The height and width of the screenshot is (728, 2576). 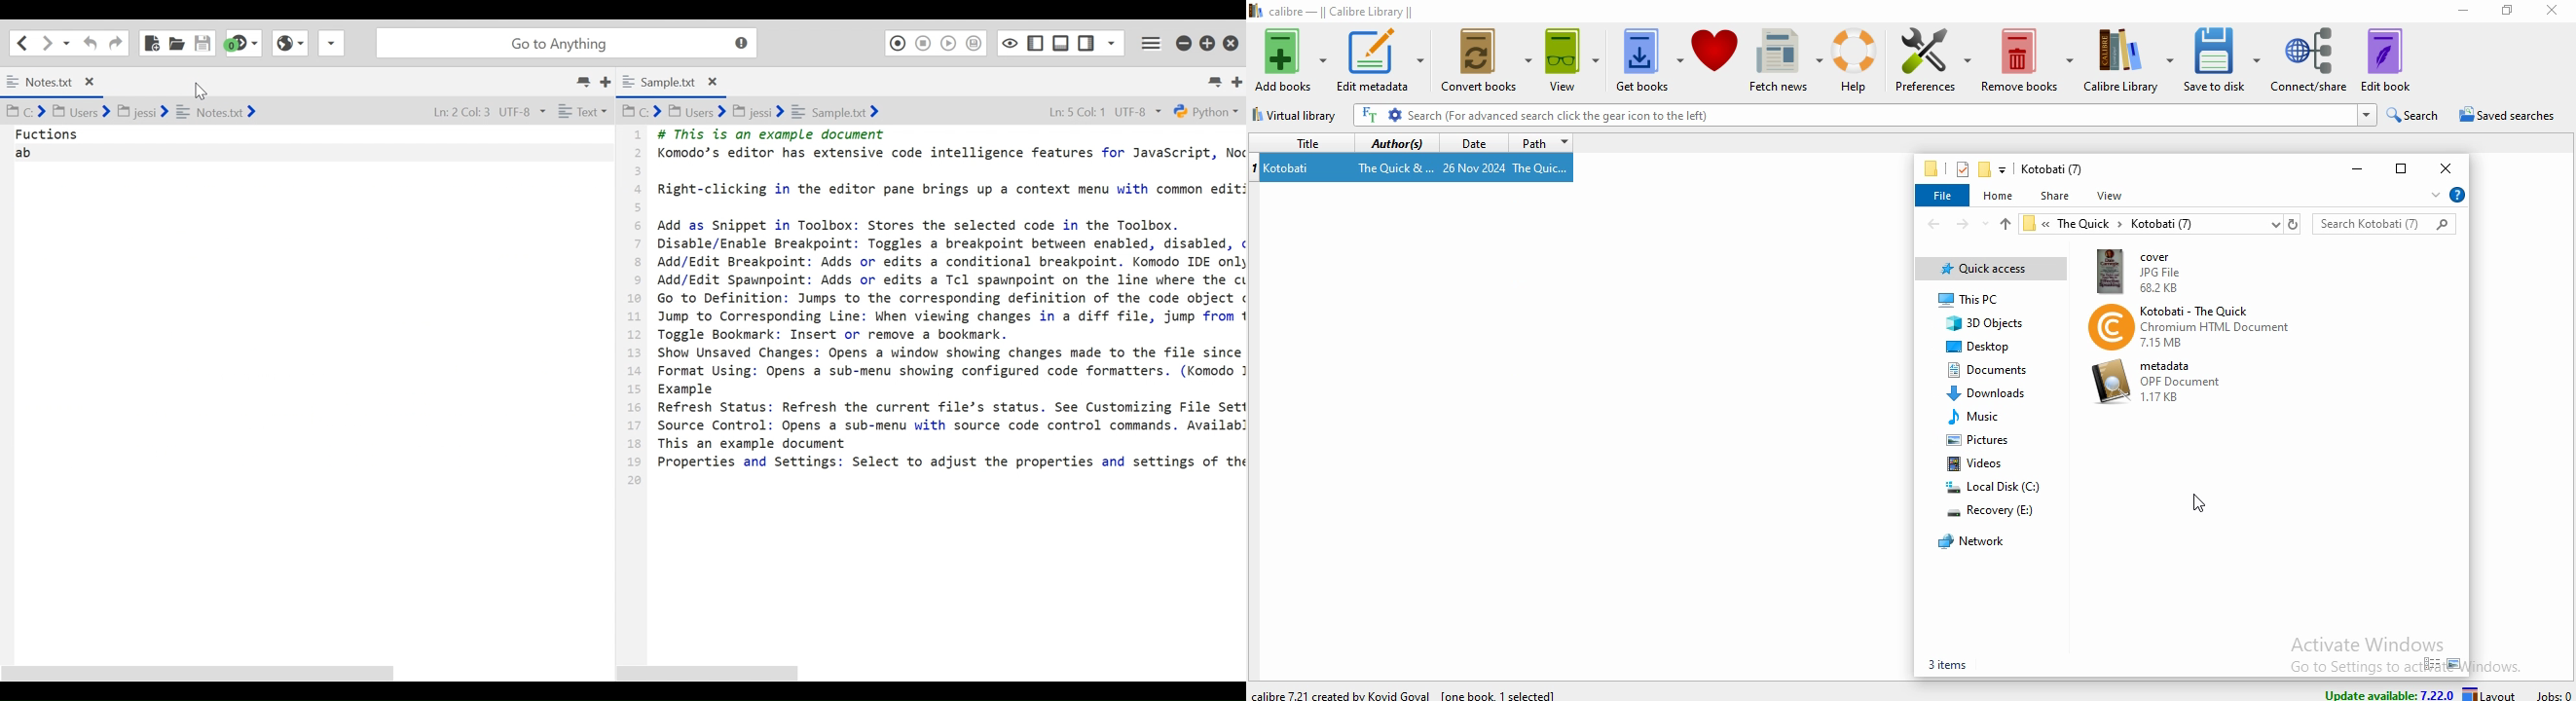 I want to click on music, so click(x=1977, y=416).